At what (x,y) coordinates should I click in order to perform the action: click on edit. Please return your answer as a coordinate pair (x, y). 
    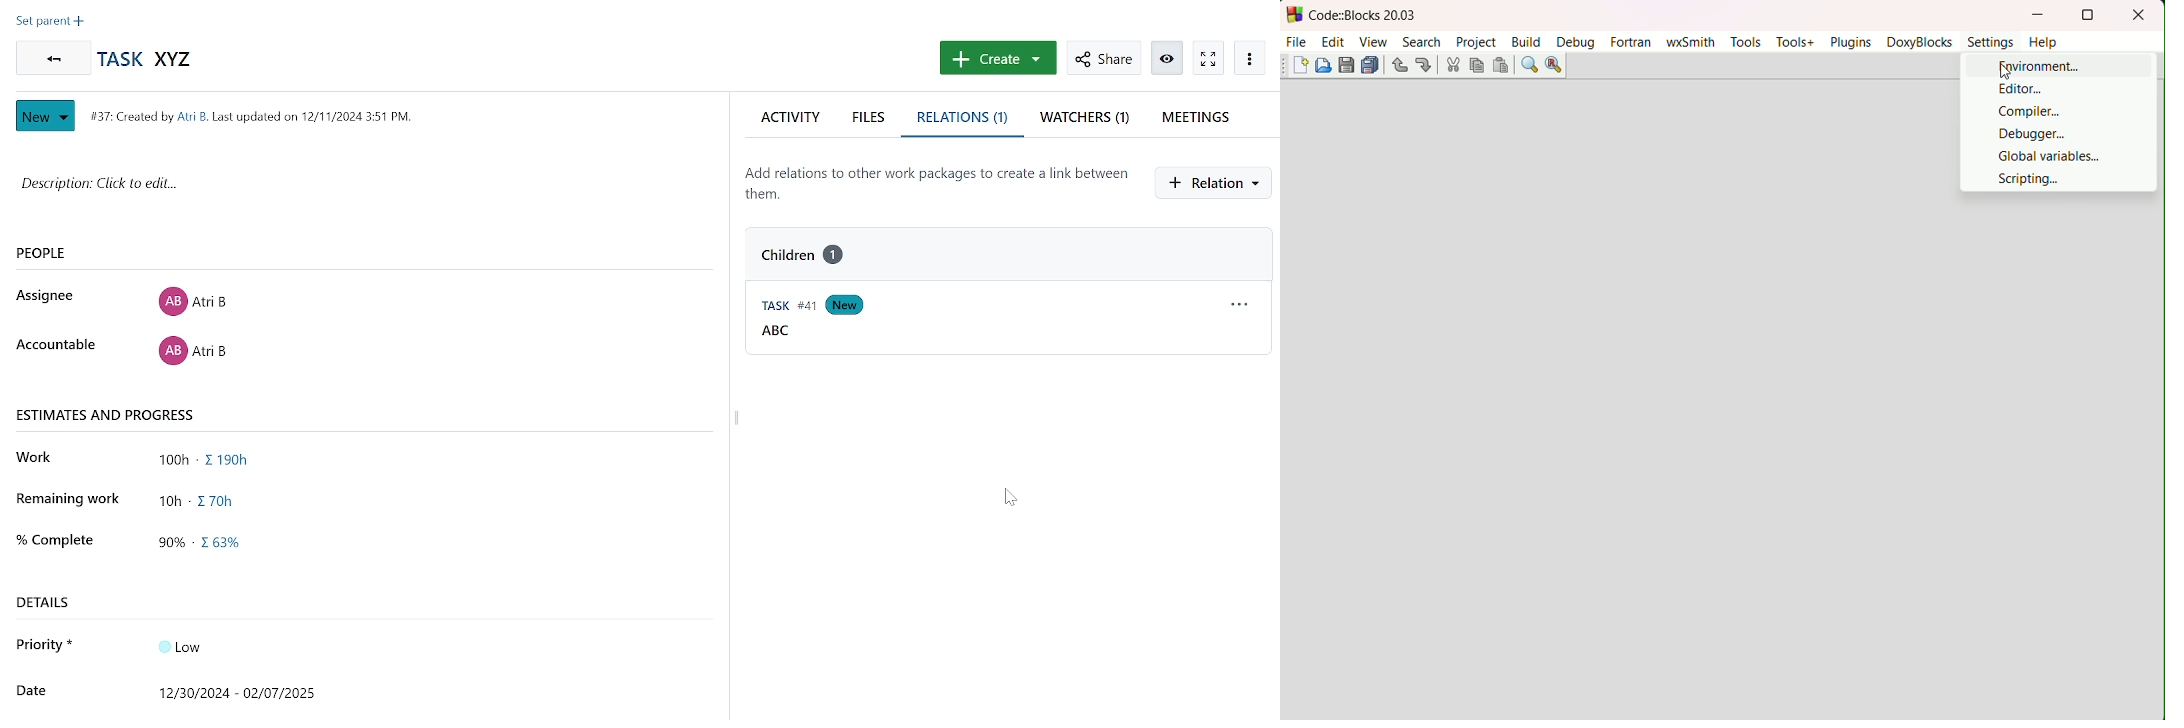
    Looking at the image, I should click on (1332, 41).